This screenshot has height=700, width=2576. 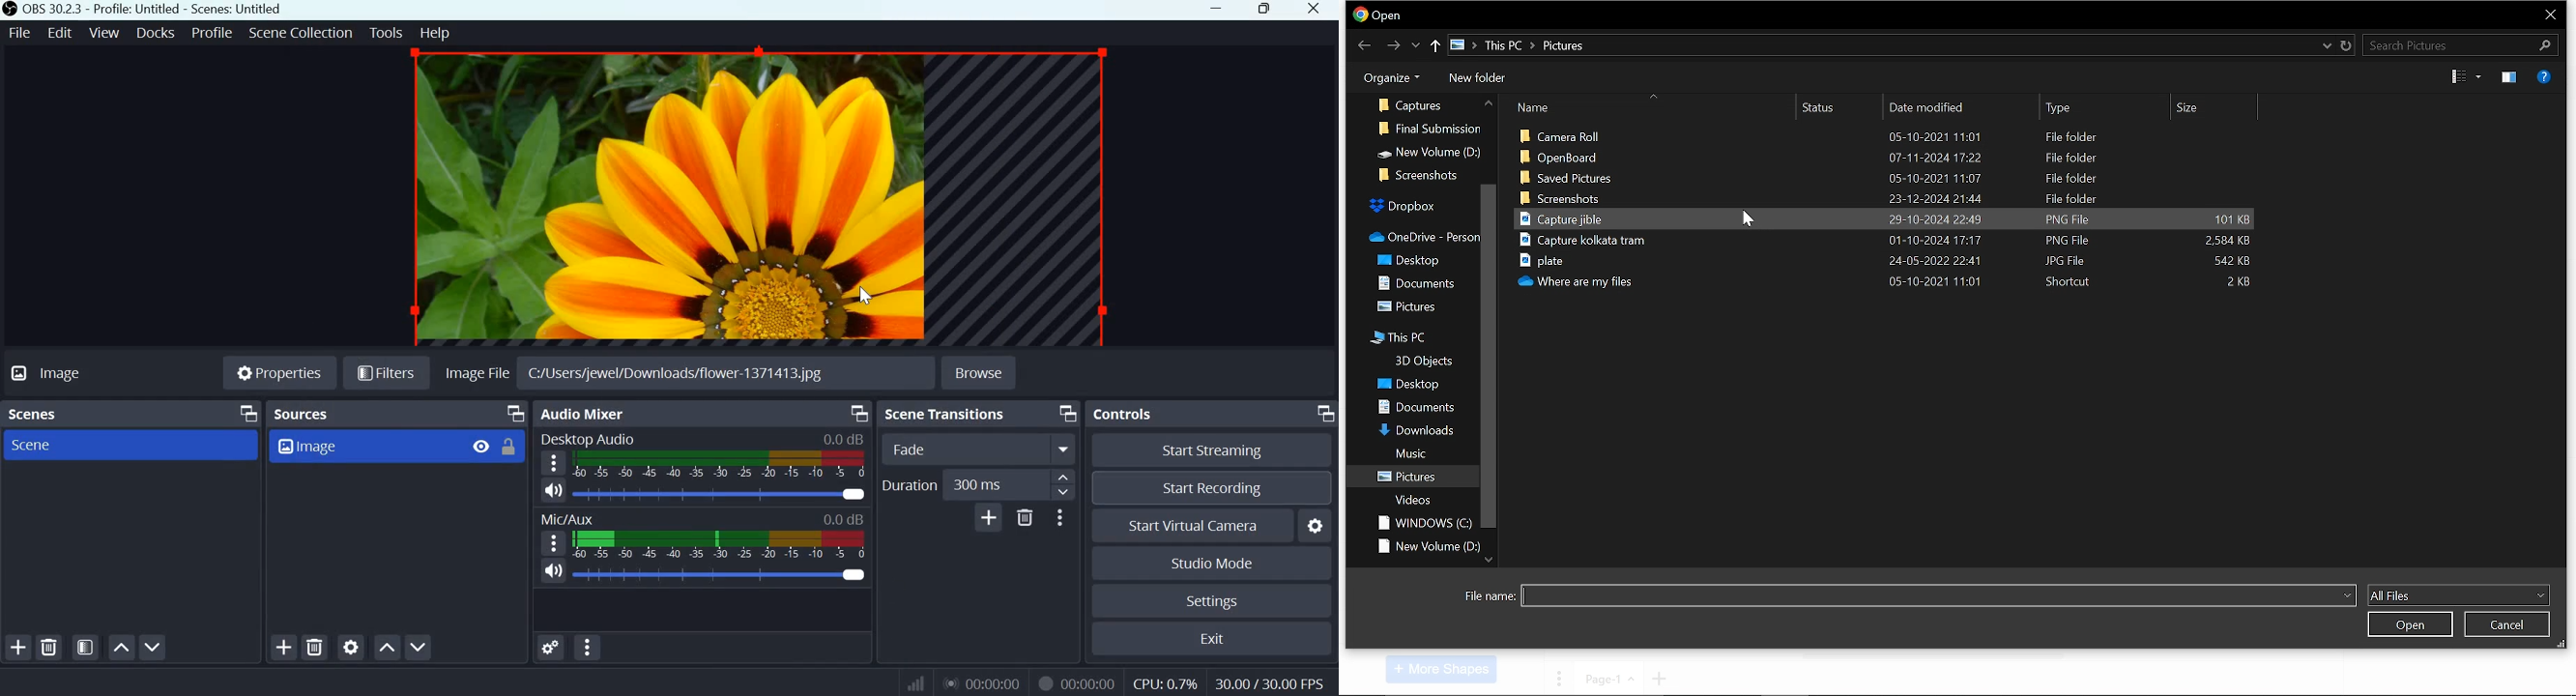 I want to click on profile, so click(x=213, y=31).